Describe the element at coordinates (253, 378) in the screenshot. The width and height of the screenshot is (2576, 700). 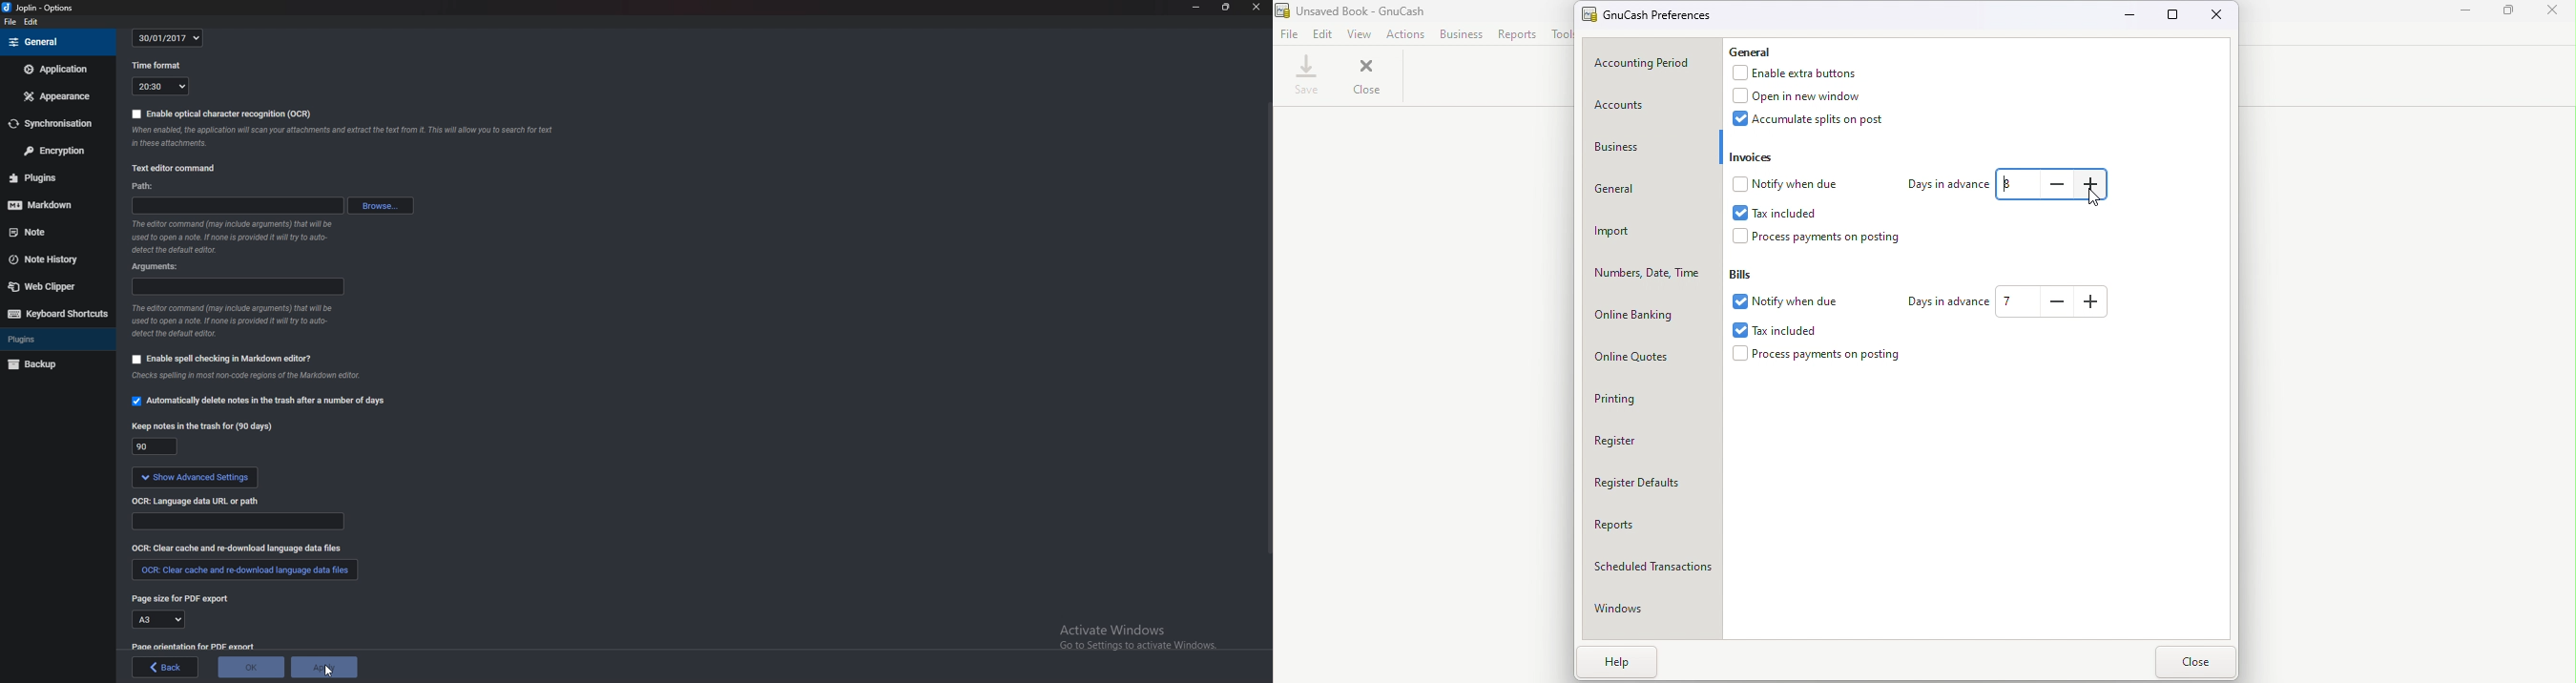
I see `Info on spell checking` at that location.